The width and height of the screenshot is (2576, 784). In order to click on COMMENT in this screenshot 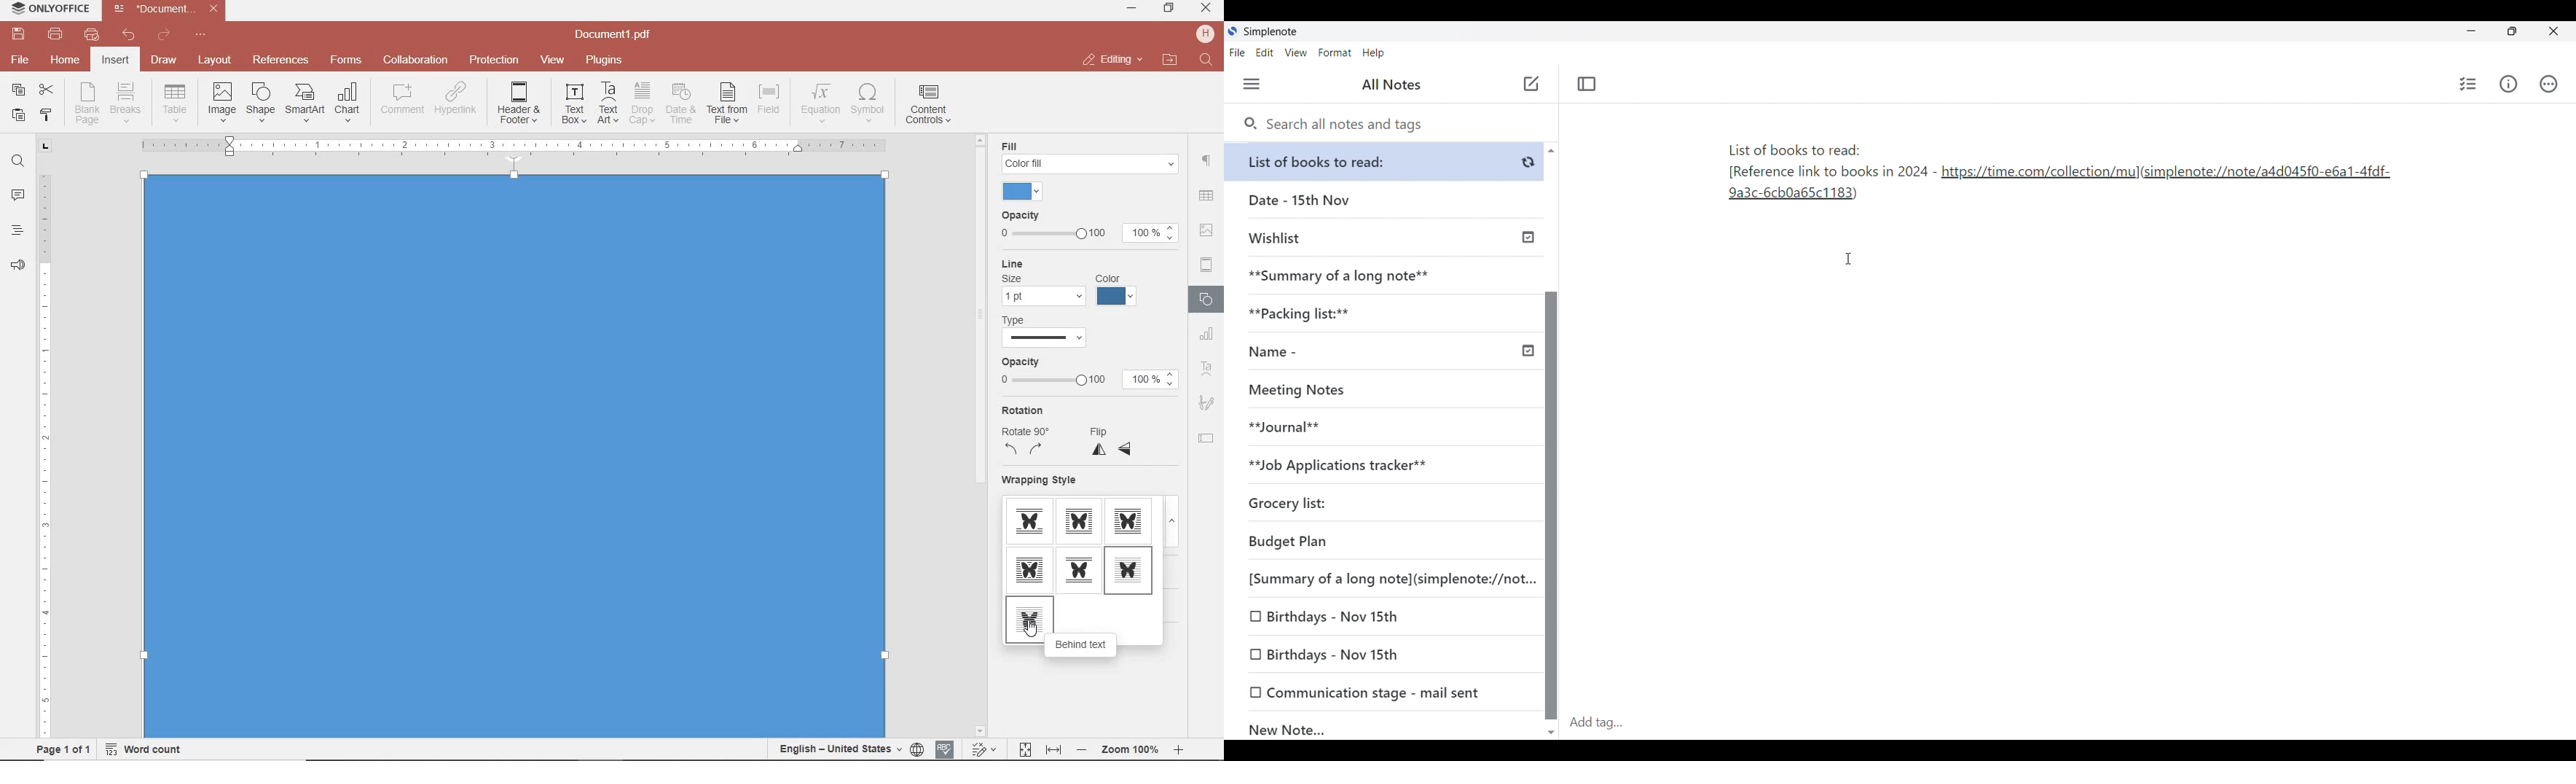, I will do `click(404, 99)`.